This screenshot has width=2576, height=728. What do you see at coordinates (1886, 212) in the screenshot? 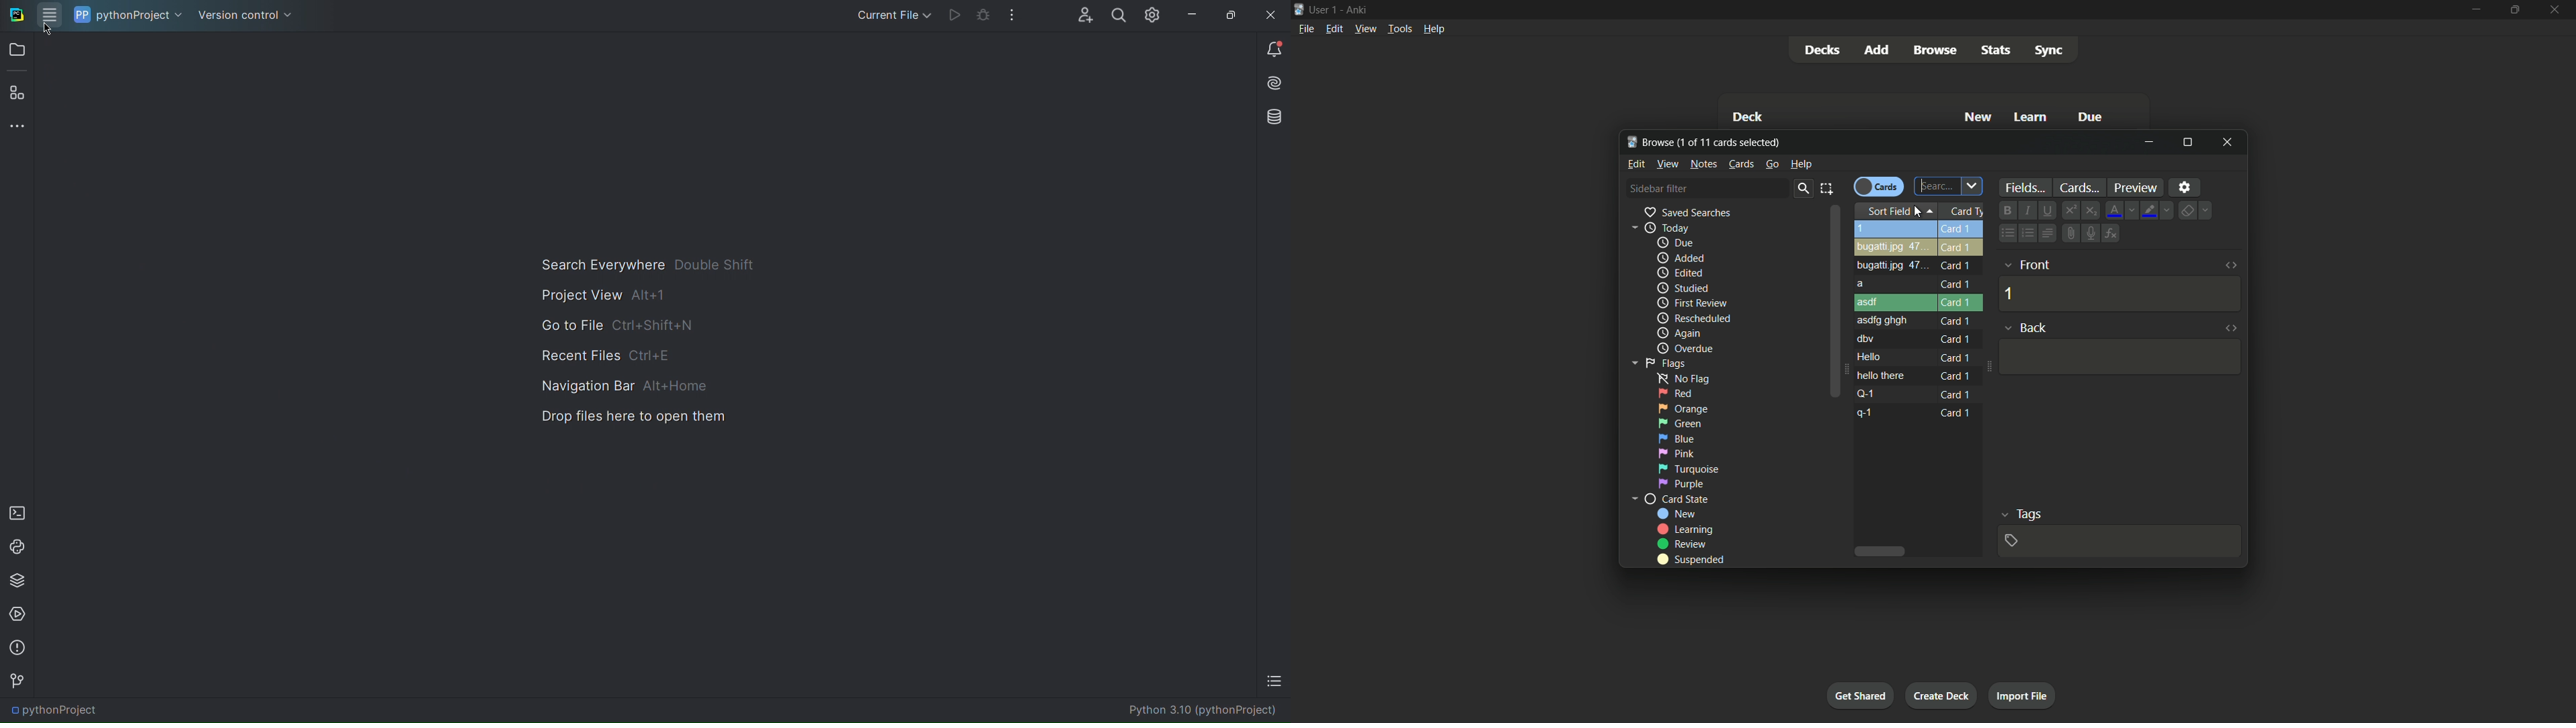
I see `sort field` at bounding box center [1886, 212].